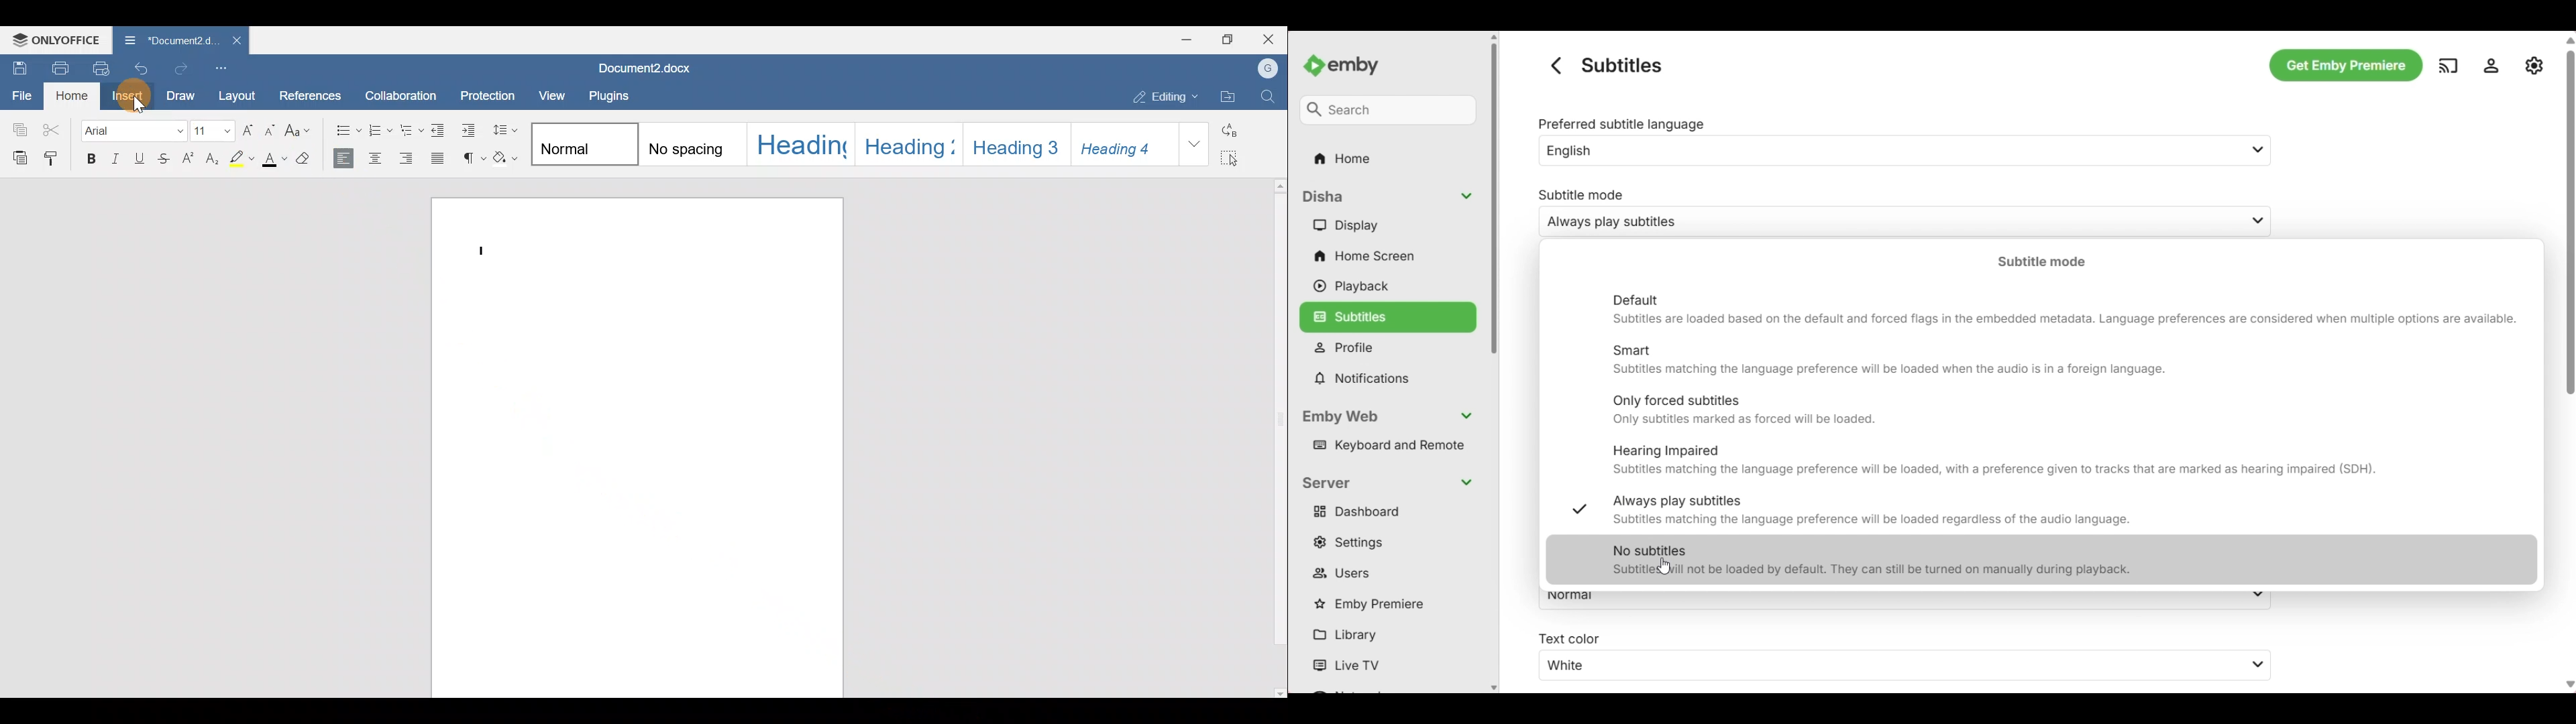 Image resolution: width=2576 pixels, height=728 pixels. I want to click on Vertical slide bar for left panel, so click(1494, 198).